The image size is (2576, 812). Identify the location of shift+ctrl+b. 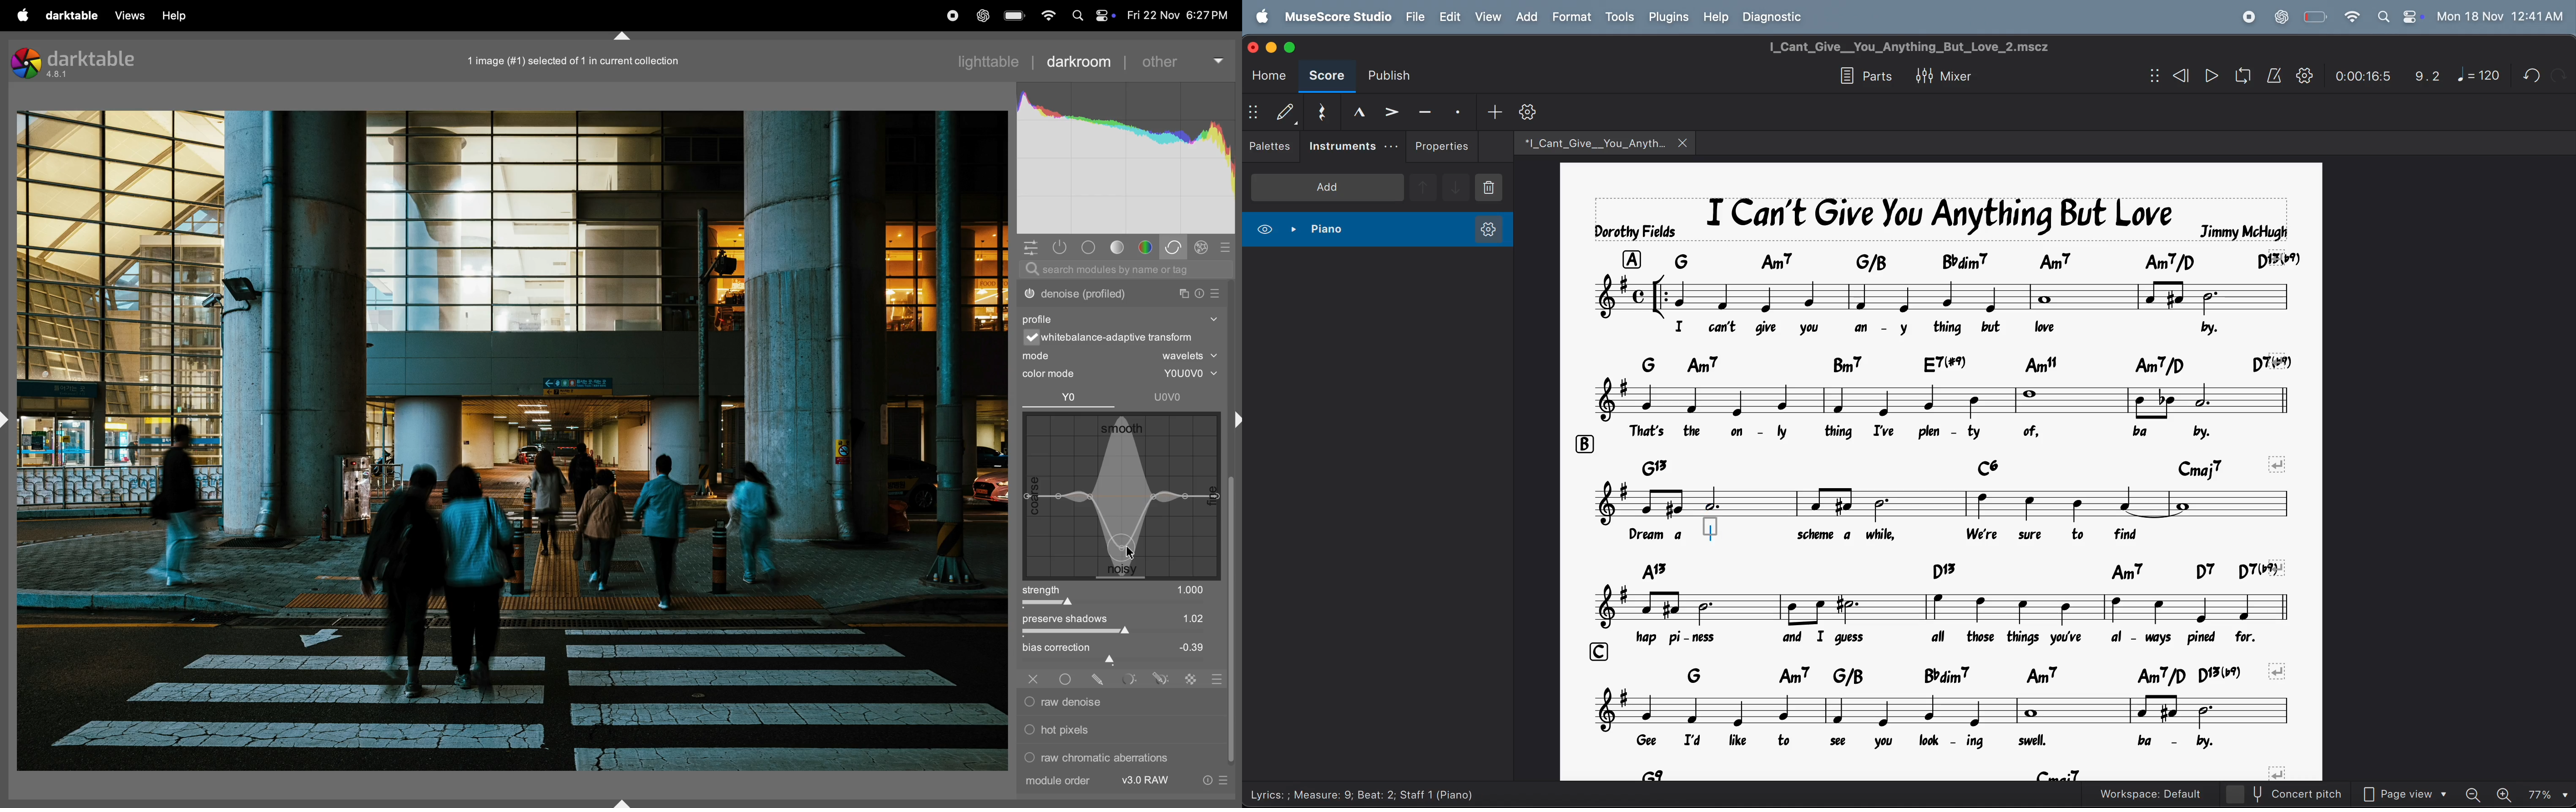
(624, 802).